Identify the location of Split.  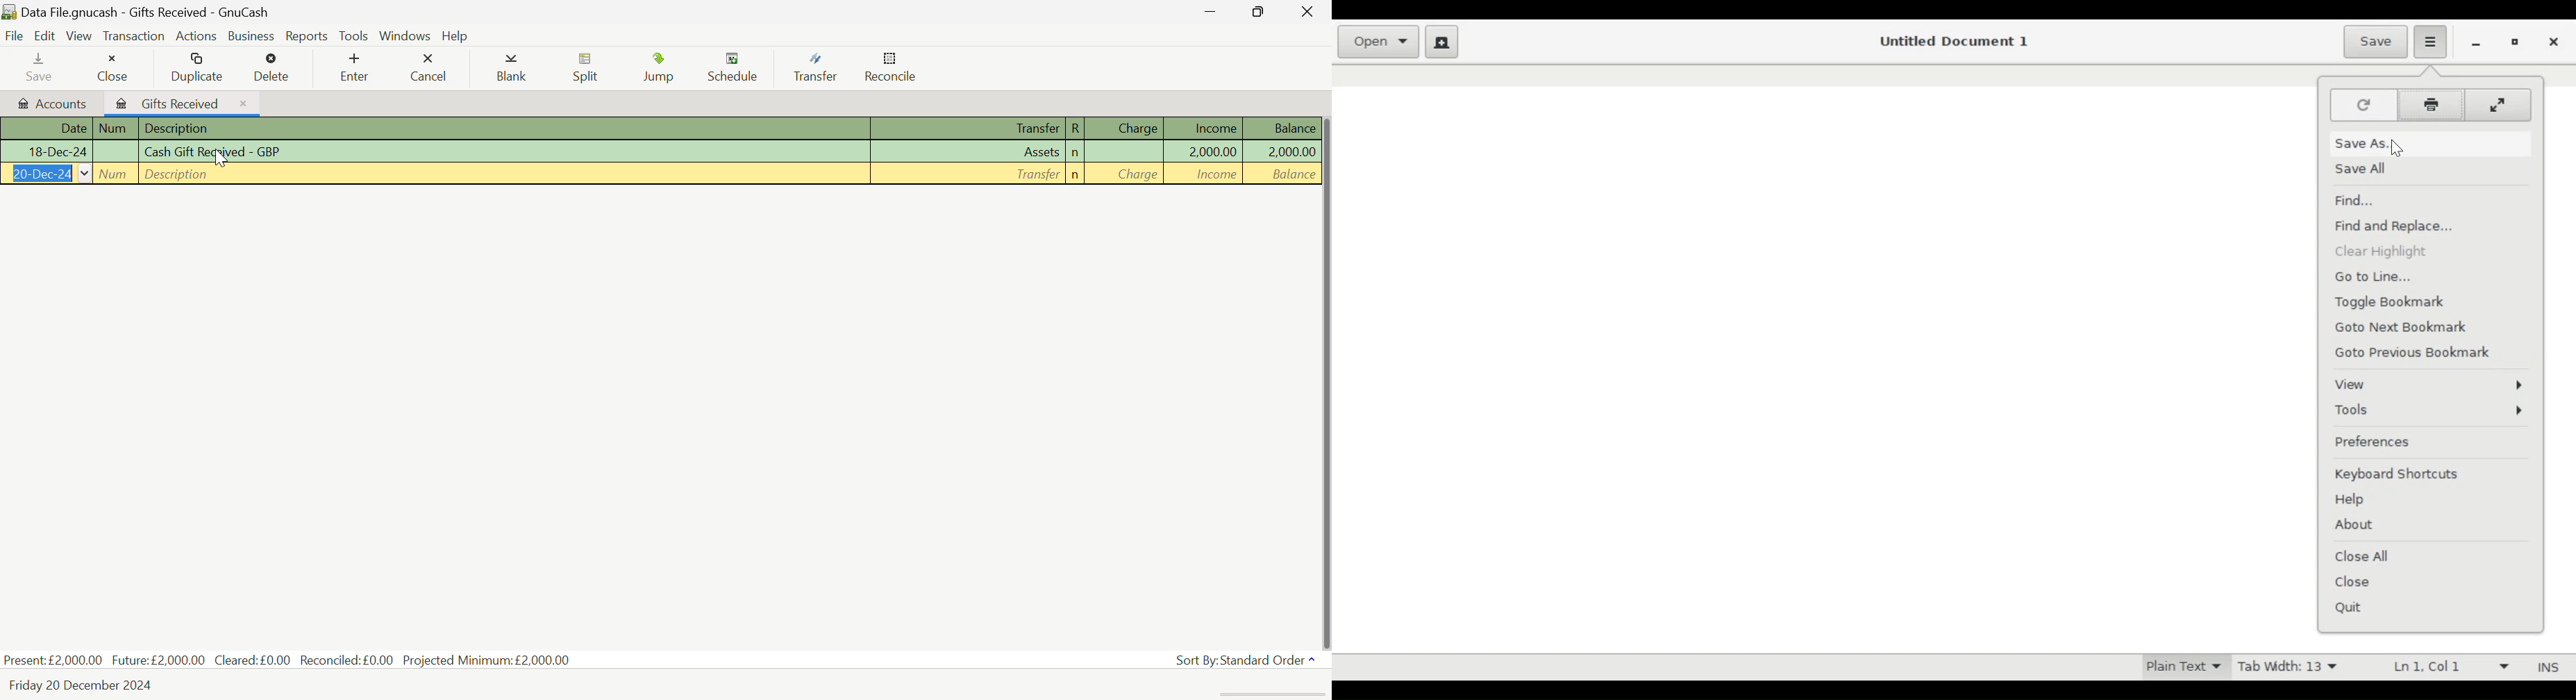
(587, 69).